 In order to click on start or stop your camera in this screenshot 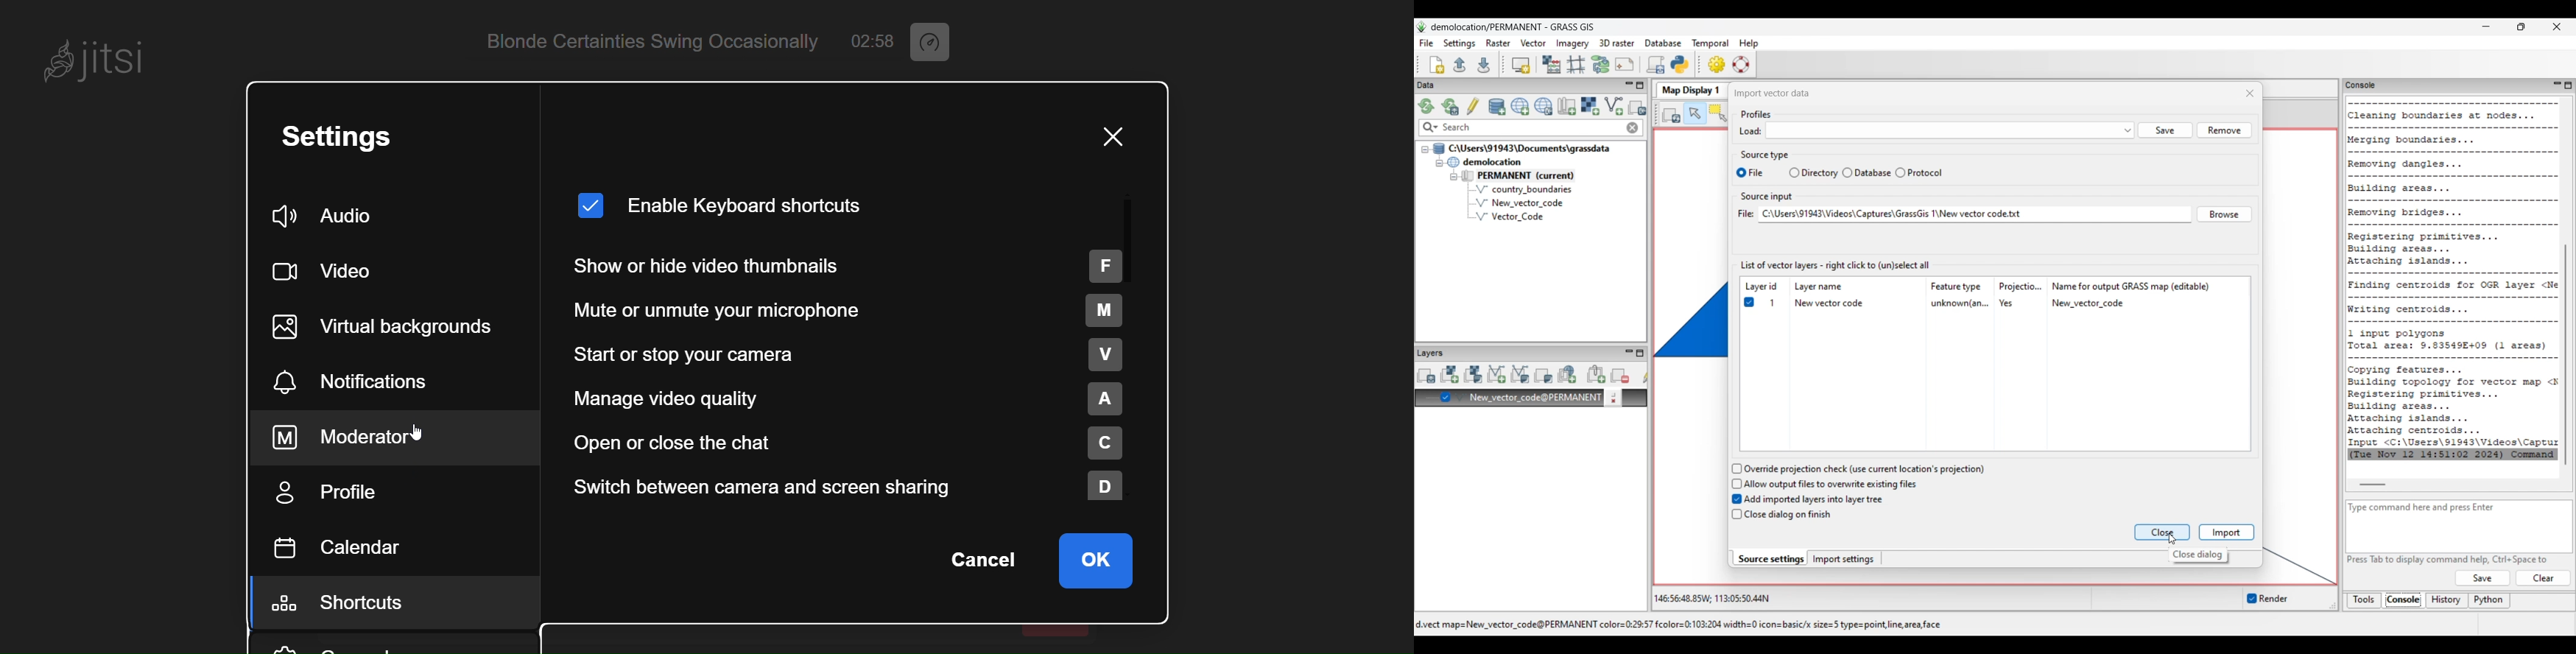, I will do `click(847, 355)`.